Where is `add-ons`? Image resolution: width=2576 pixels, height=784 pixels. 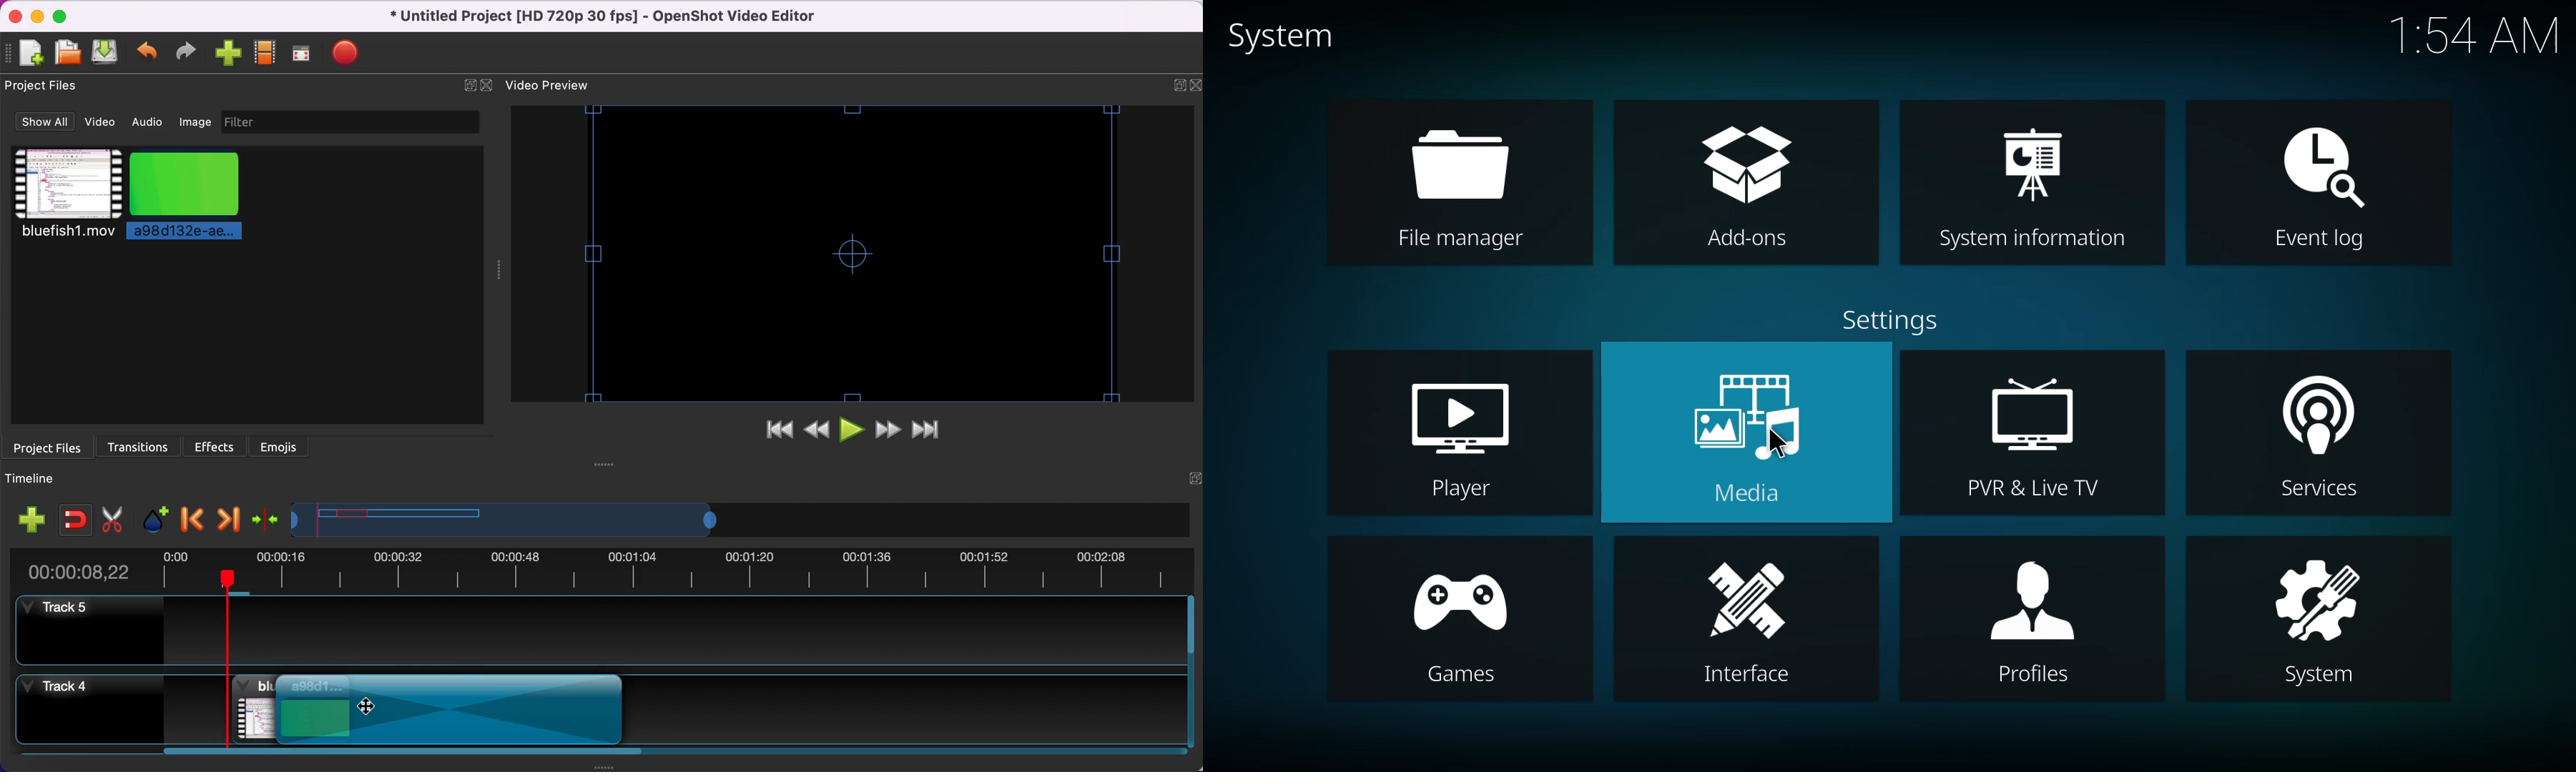 add-ons is located at coordinates (1737, 189).